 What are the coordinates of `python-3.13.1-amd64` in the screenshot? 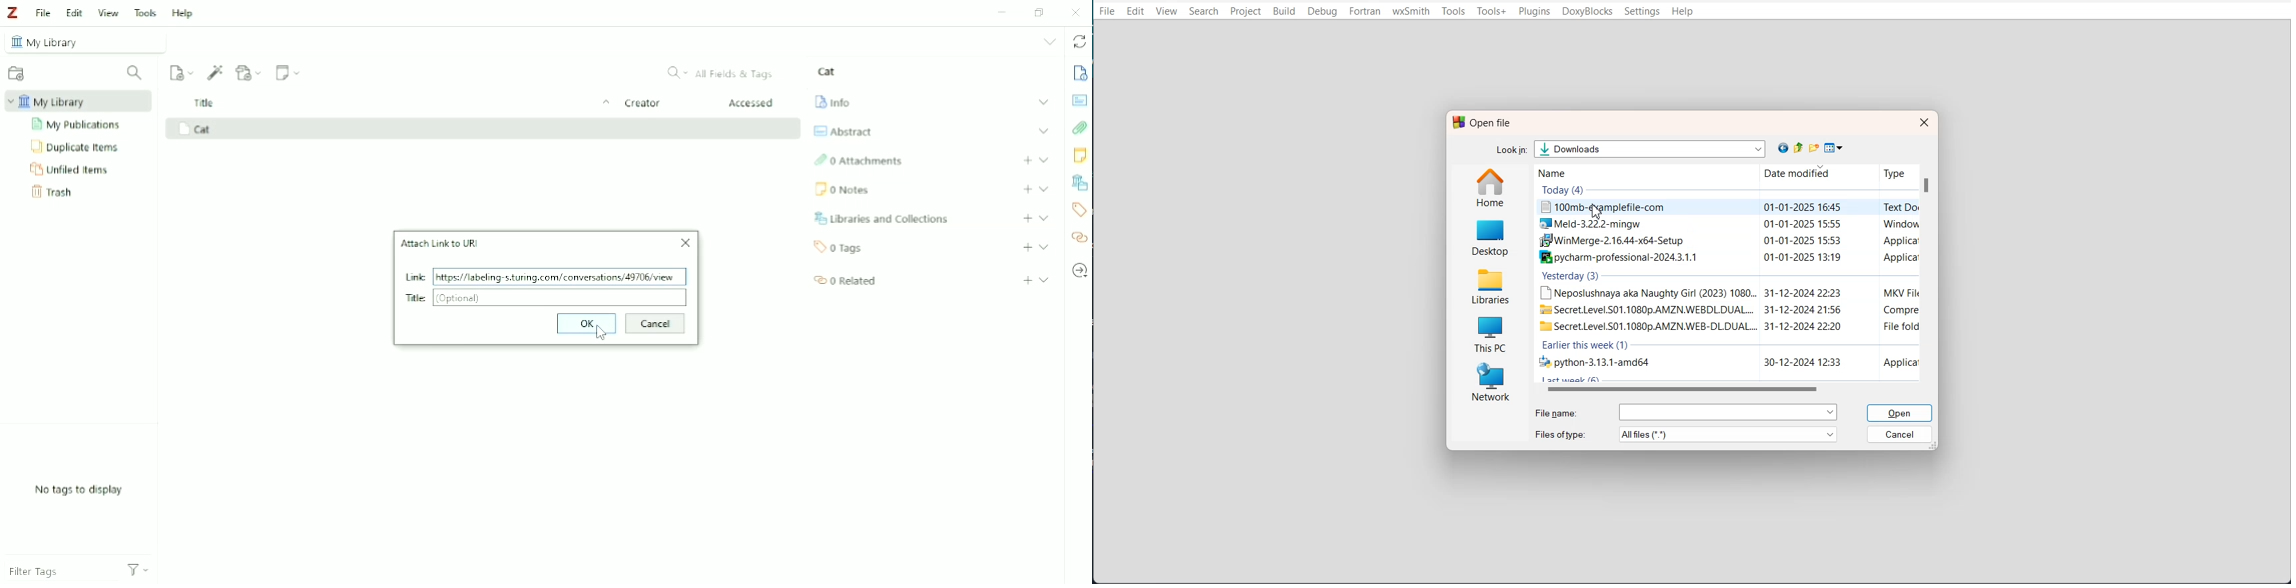 It's located at (1725, 363).